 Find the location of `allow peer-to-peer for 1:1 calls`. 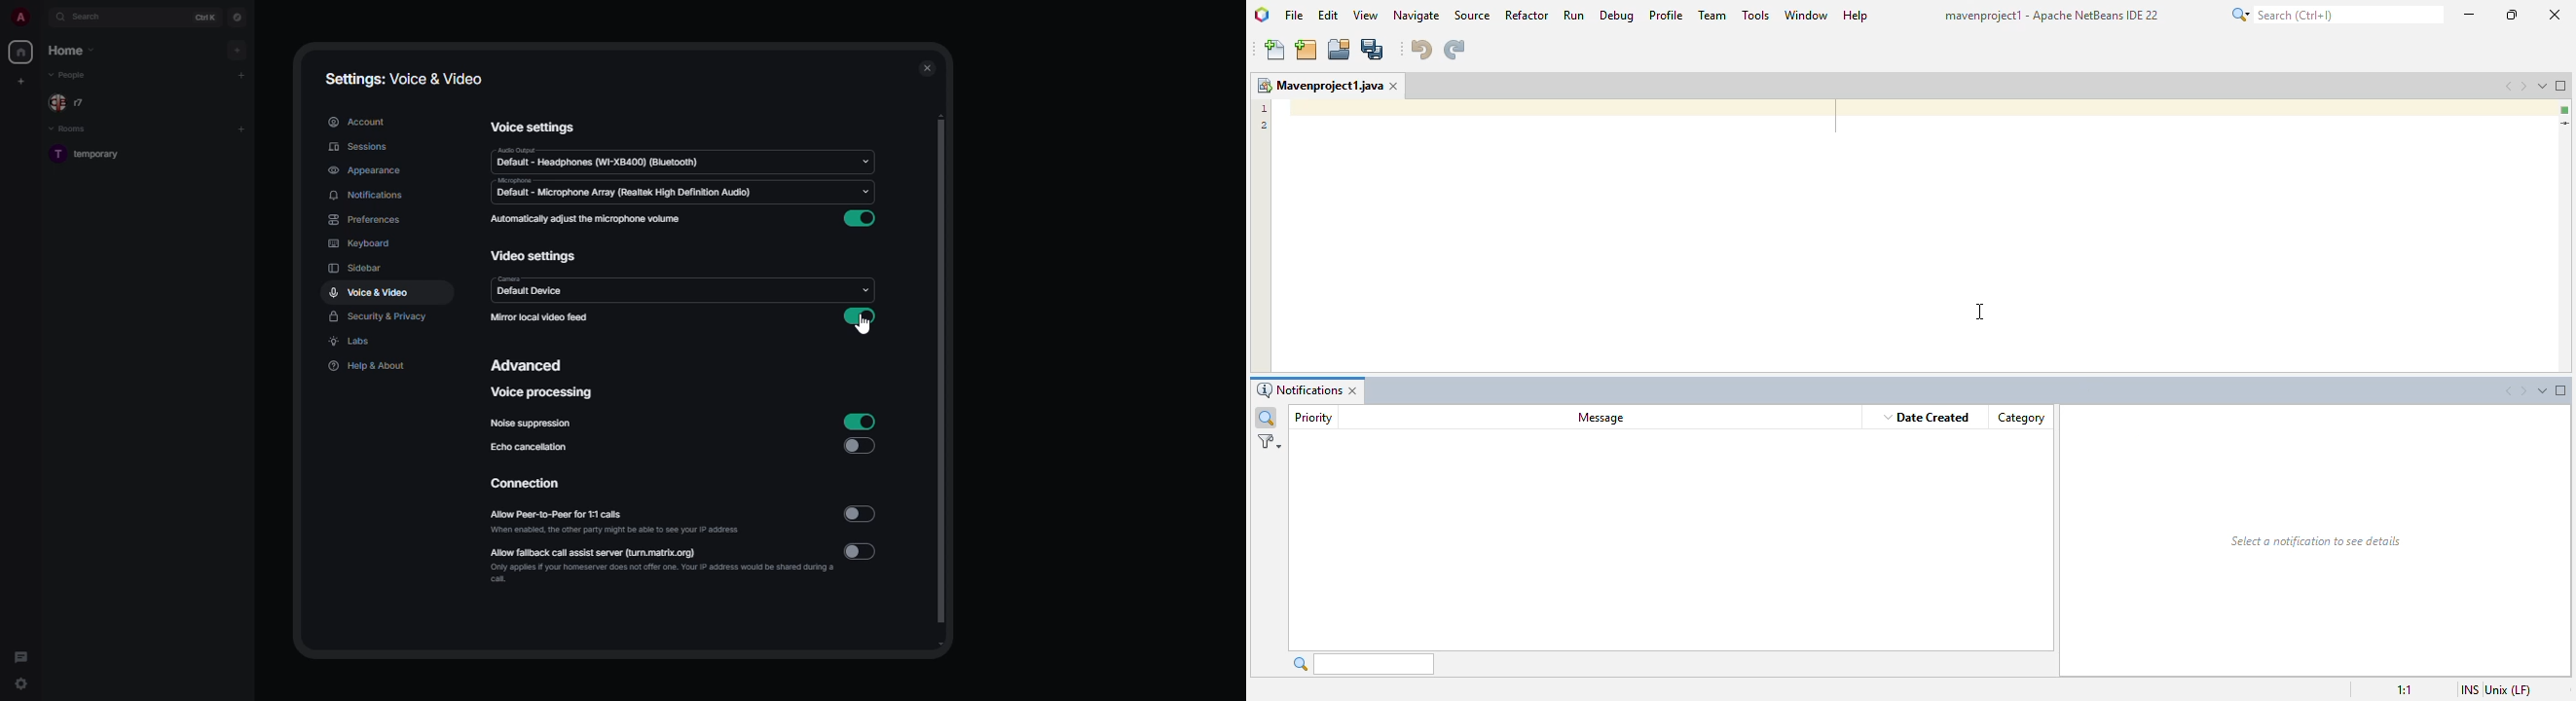

allow peer-to-peer for 1:1 calls is located at coordinates (614, 519).